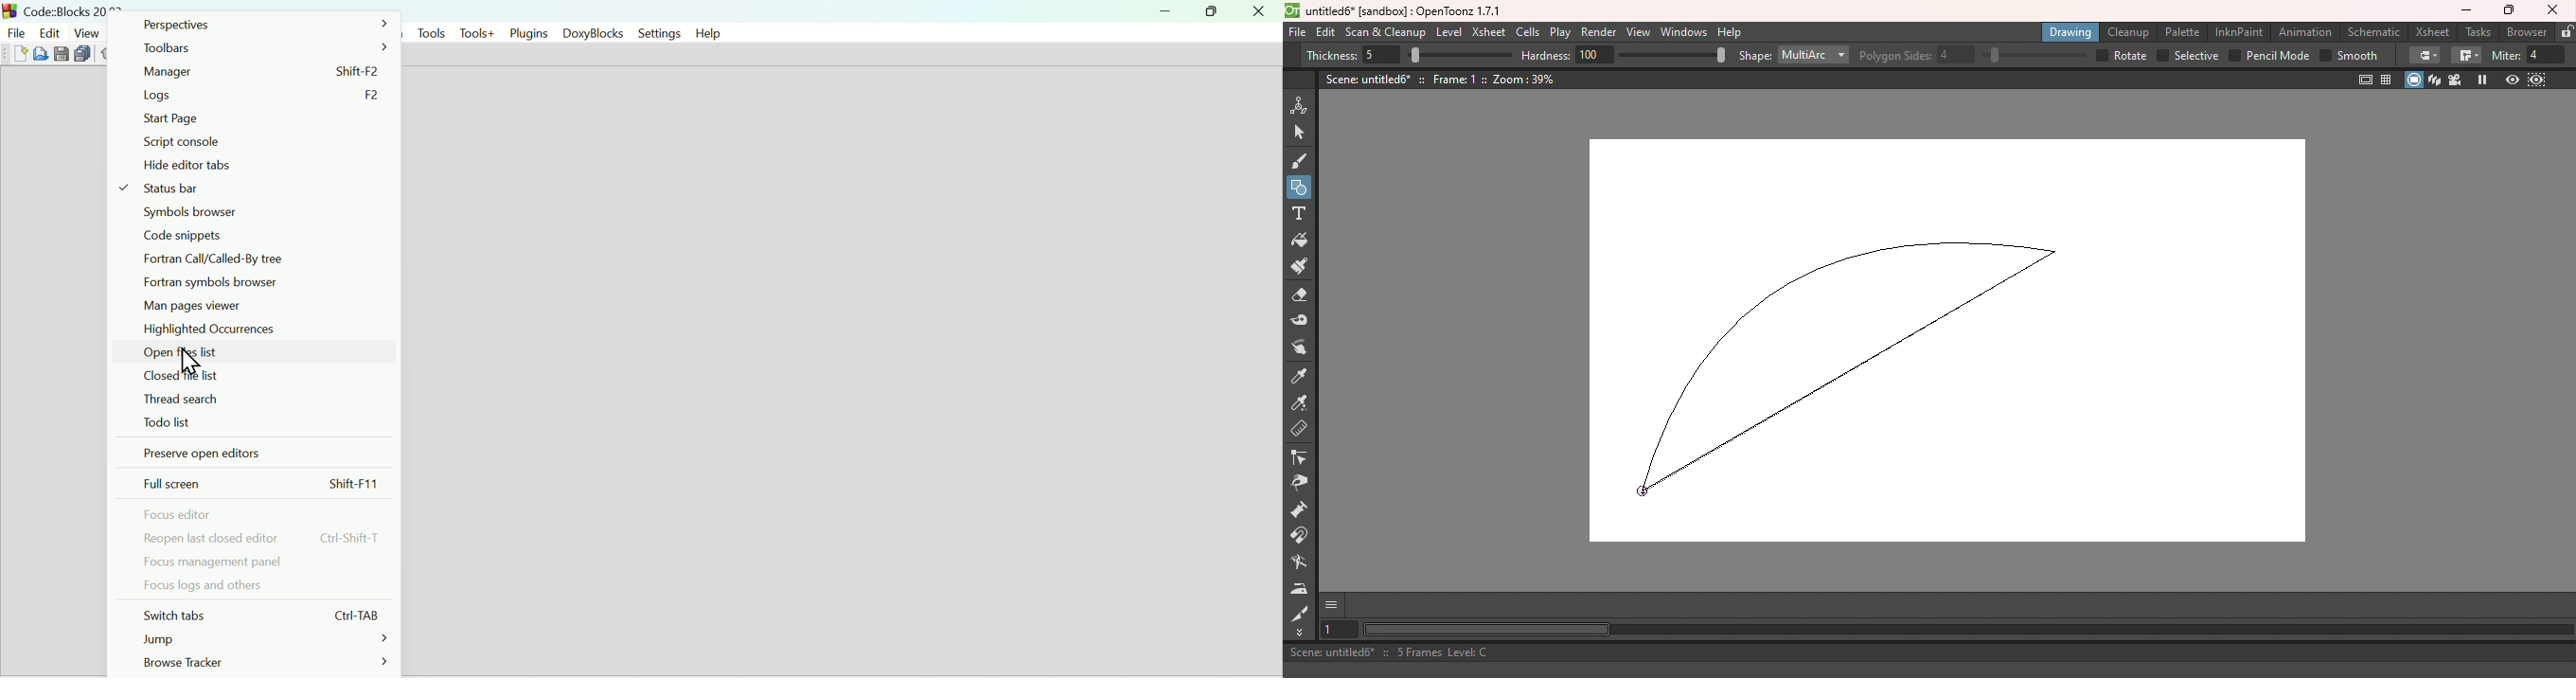 This screenshot has width=2576, height=700. What do you see at coordinates (260, 118) in the screenshot?
I see `start page` at bounding box center [260, 118].